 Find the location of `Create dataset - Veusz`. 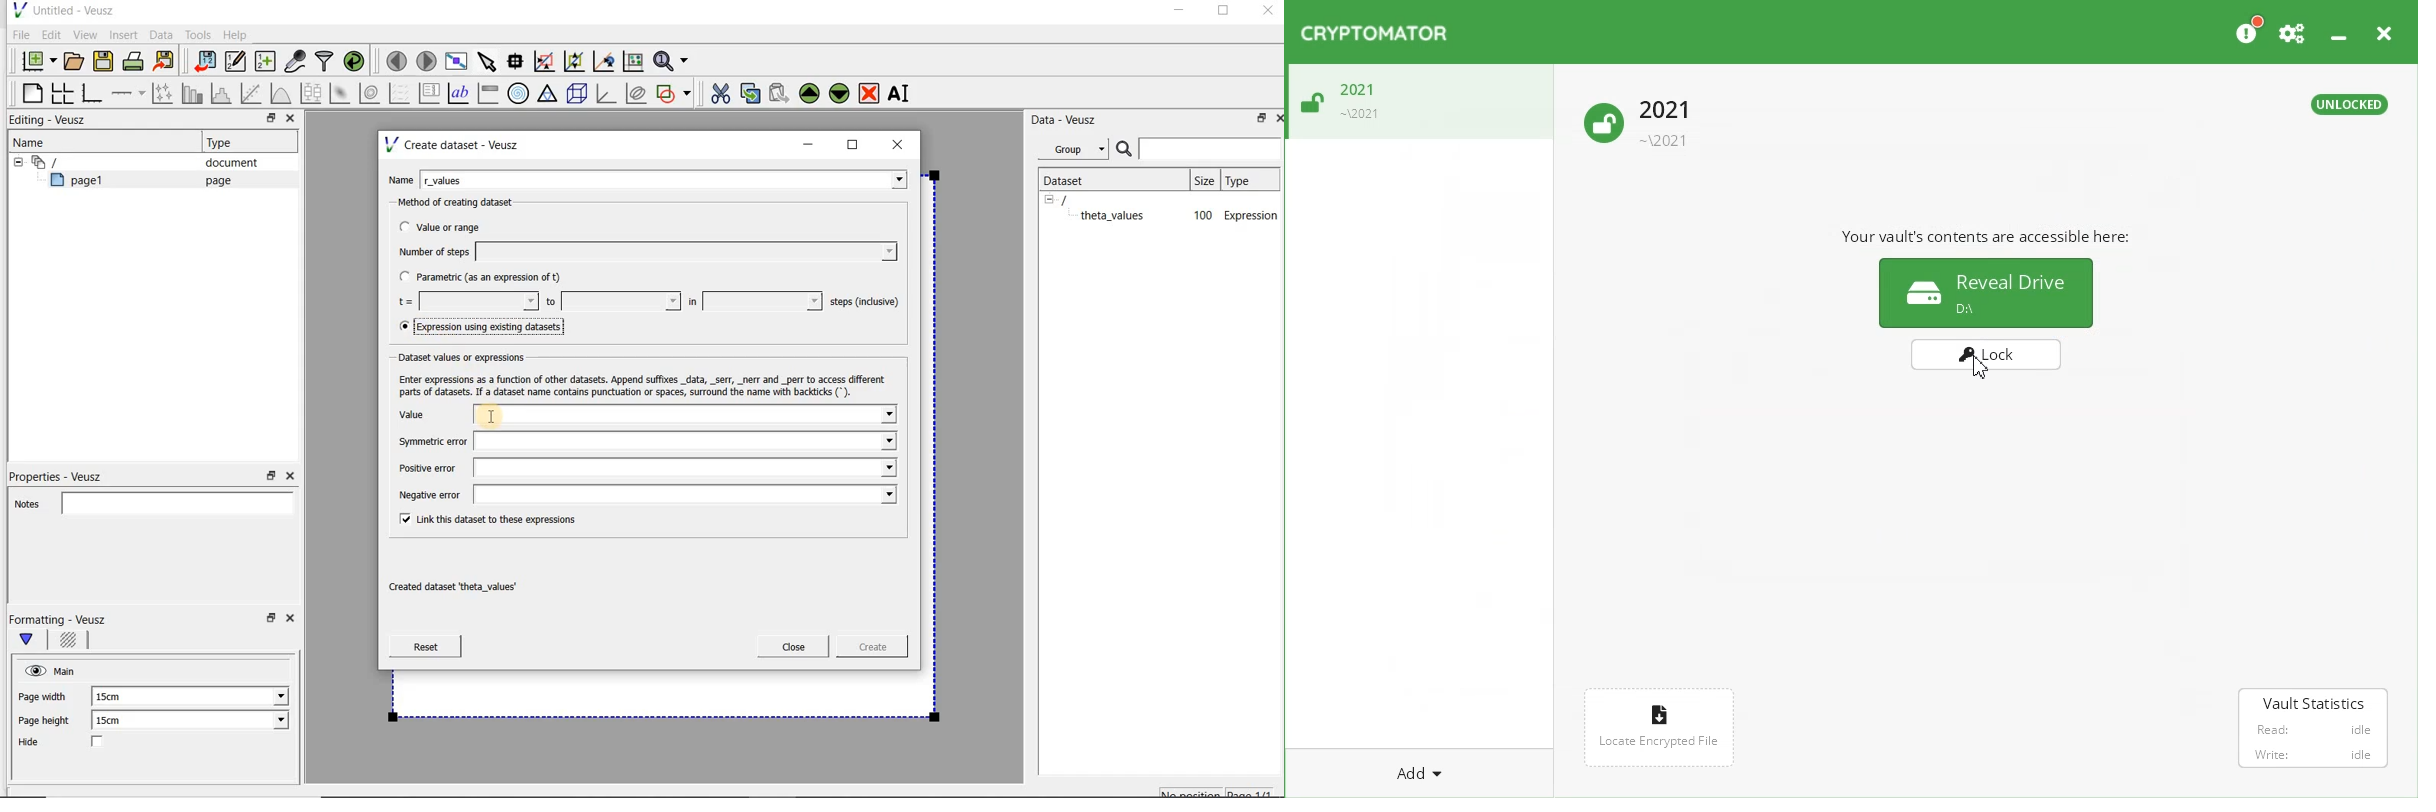

Create dataset - Veusz is located at coordinates (454, 144).